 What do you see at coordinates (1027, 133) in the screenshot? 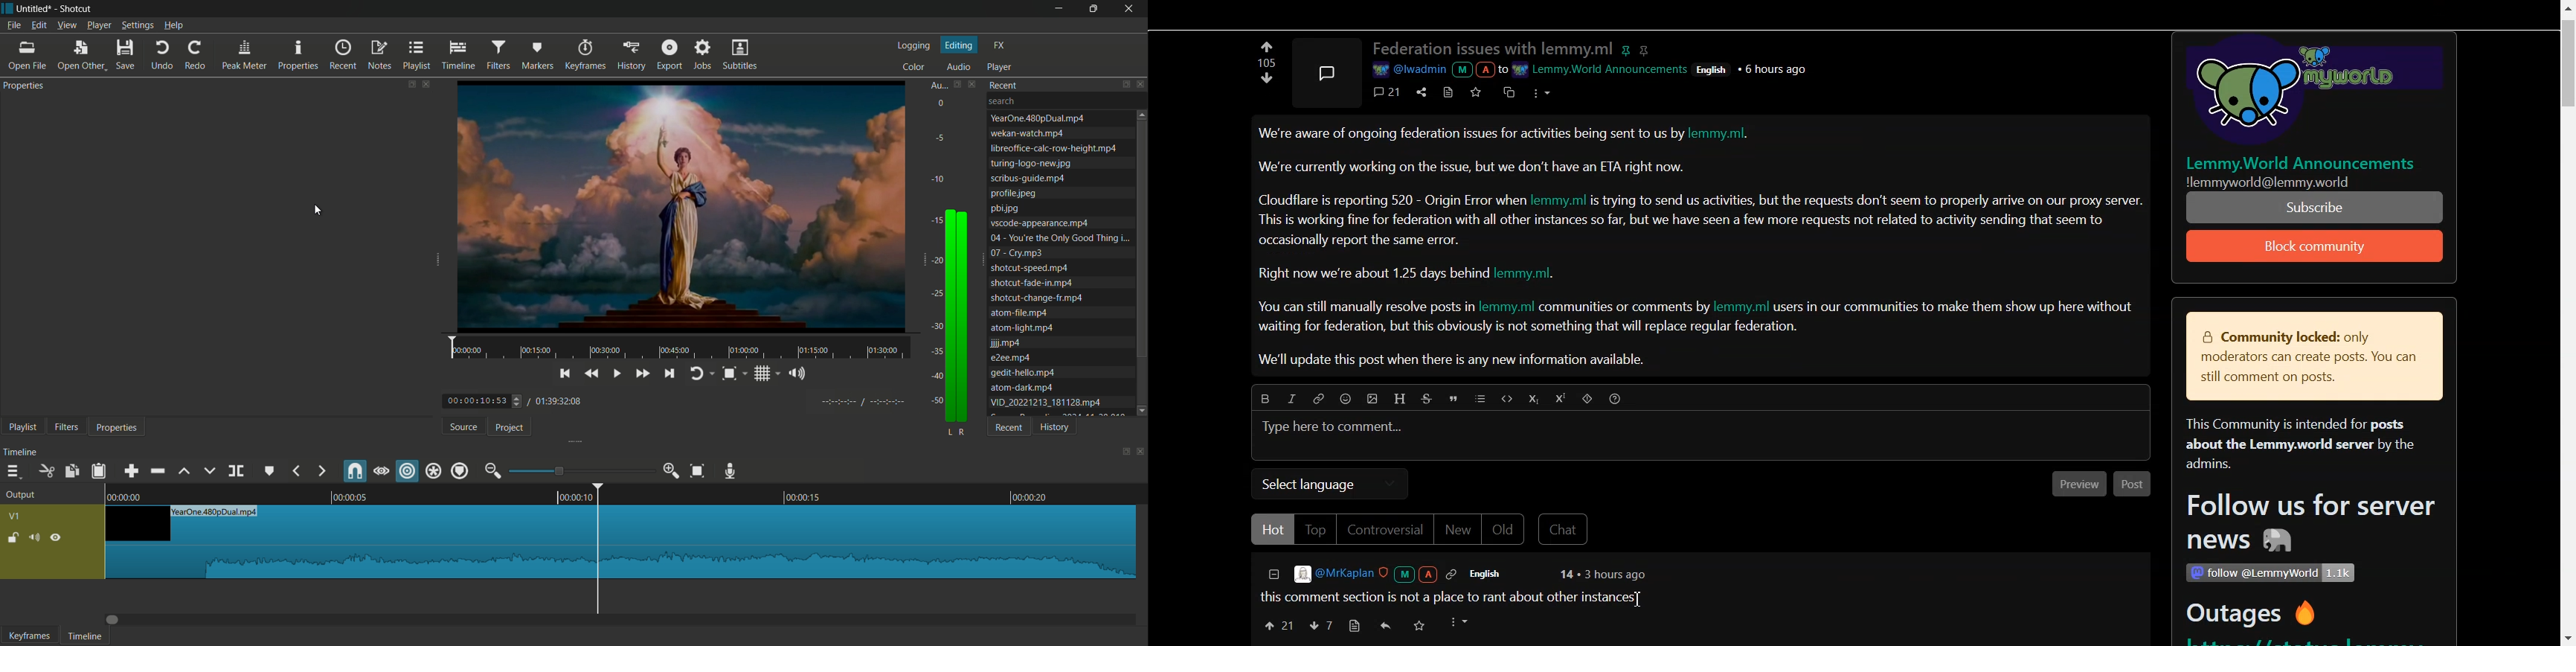
I see `file-2` at bounding box center [1027, 133].